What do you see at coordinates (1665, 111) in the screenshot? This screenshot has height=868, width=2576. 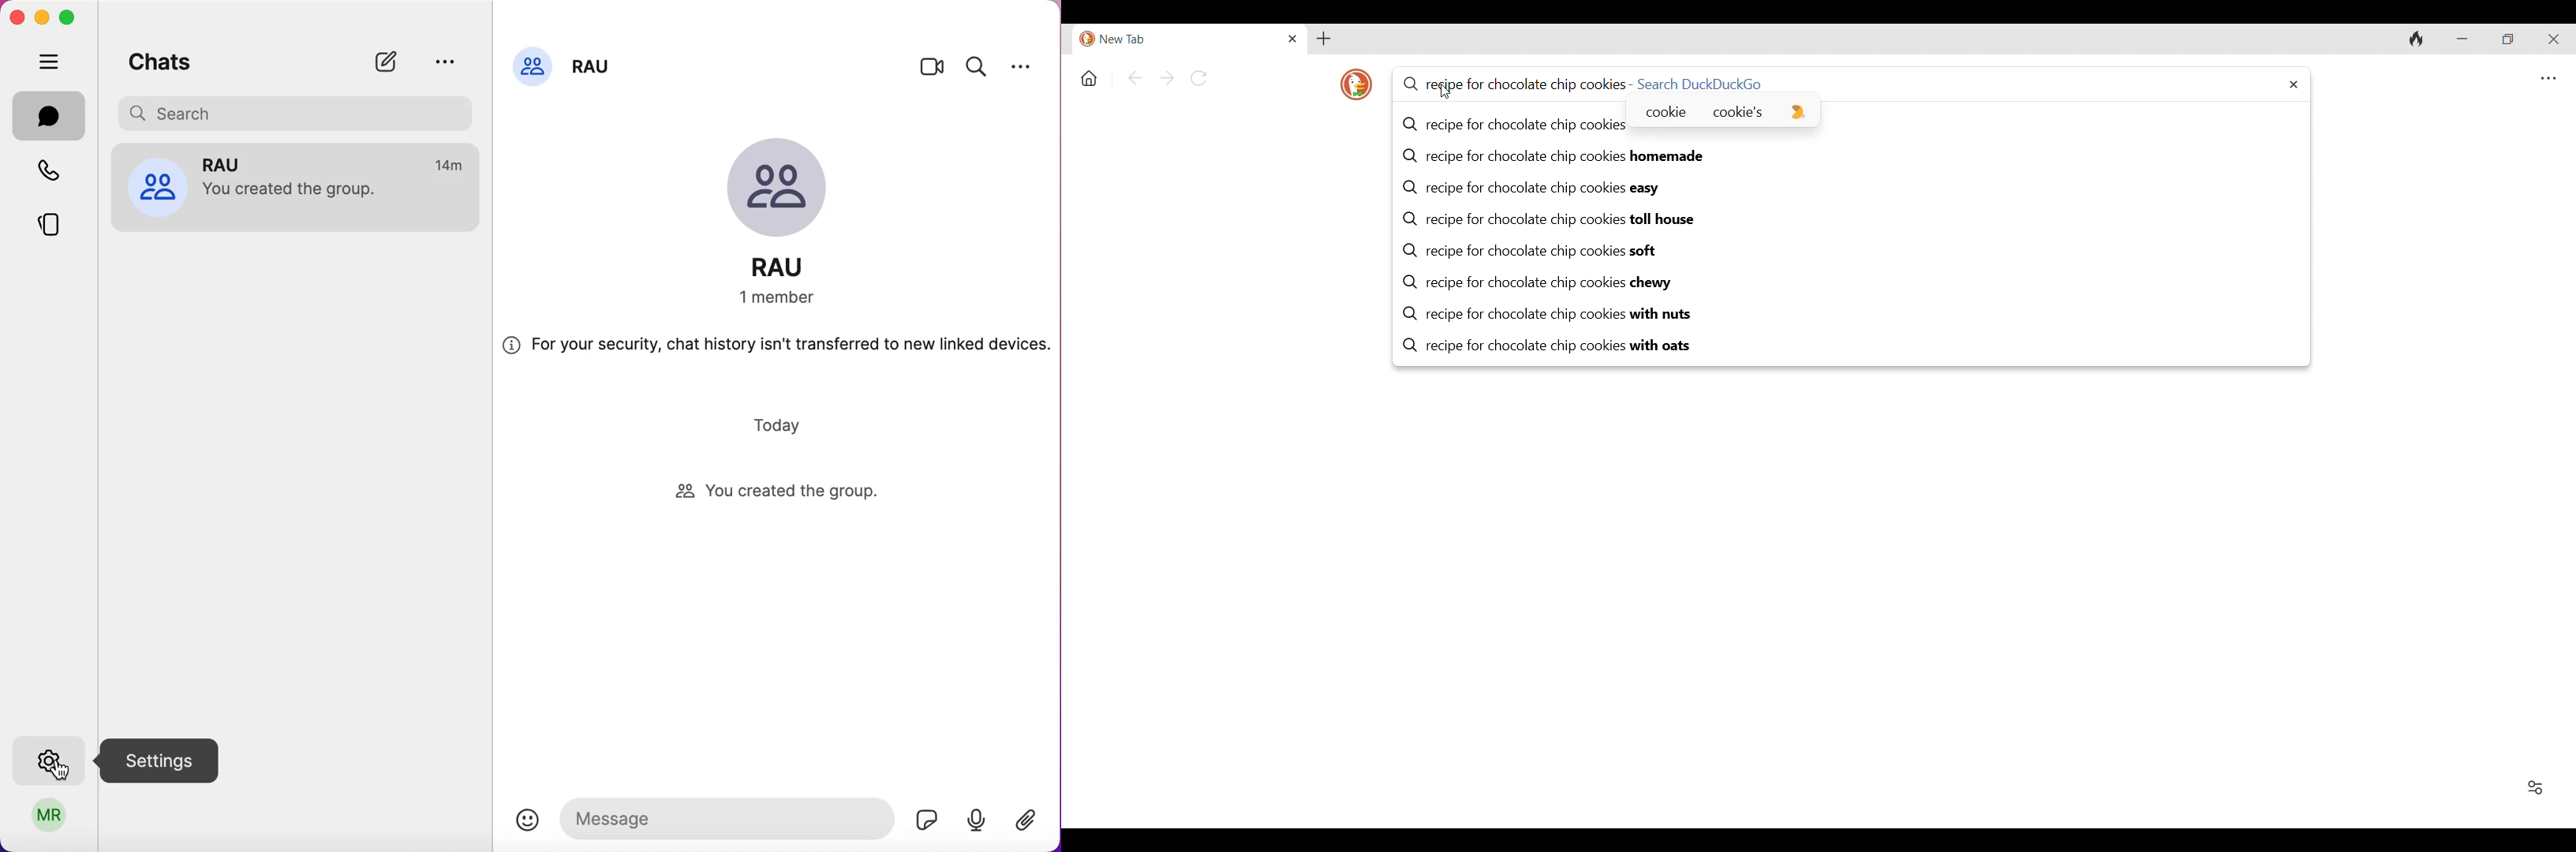 I see `cookie` at bounding box center [1665, 111].